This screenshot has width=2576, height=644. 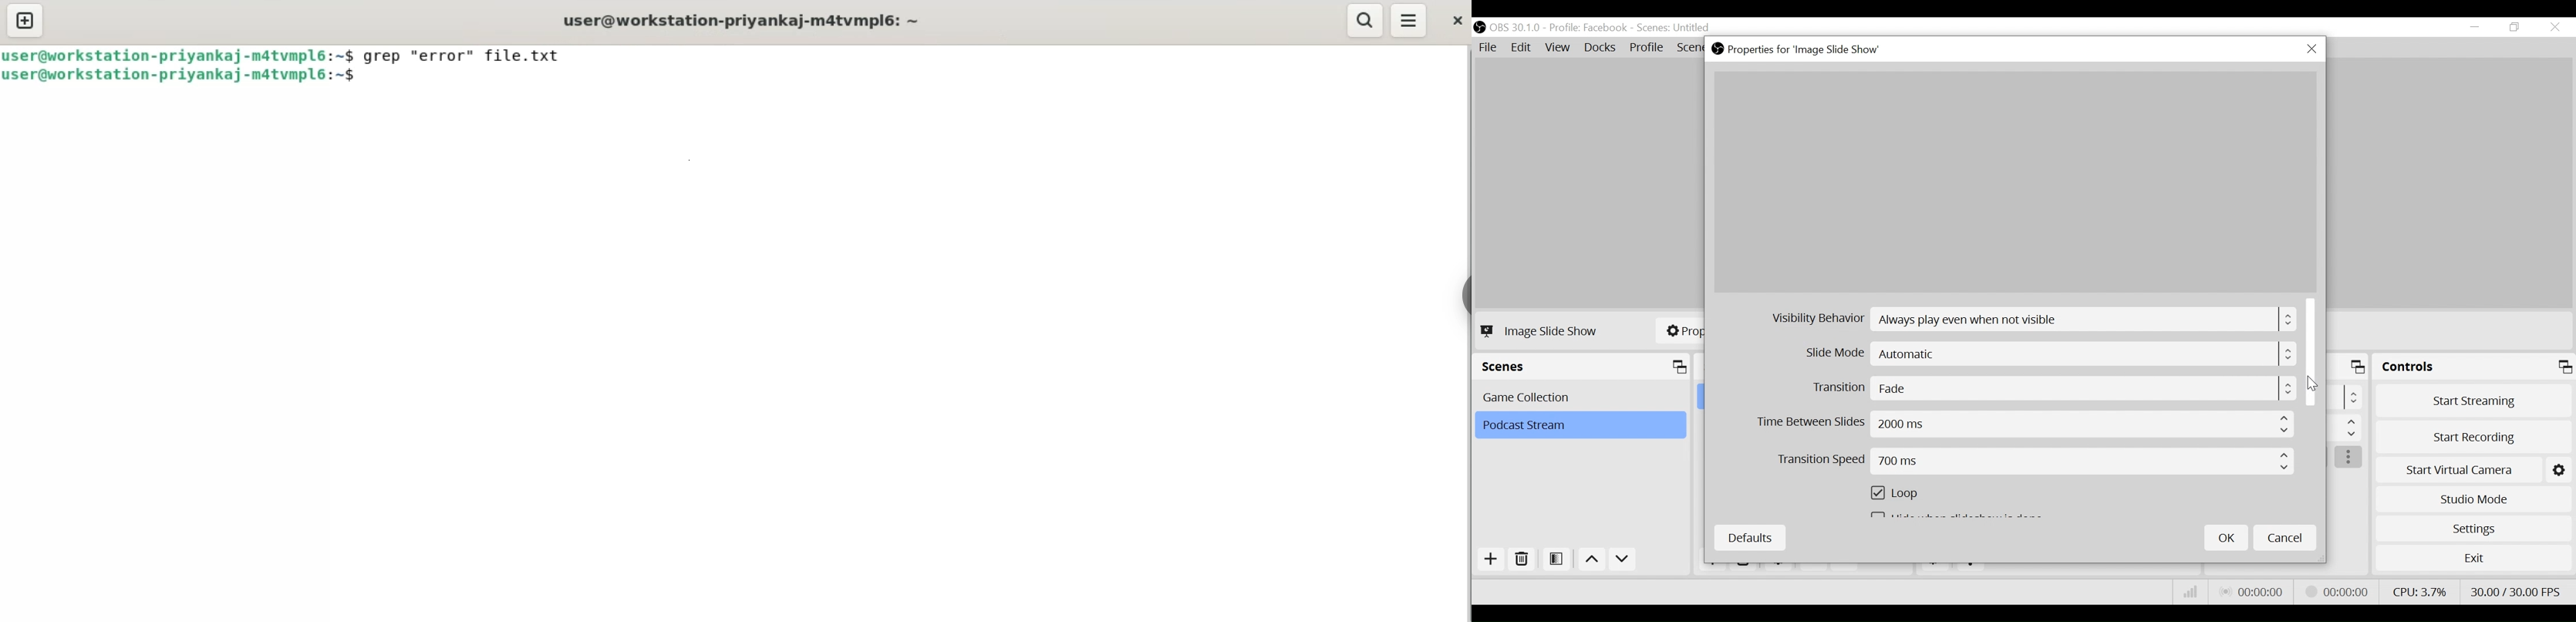 I want to click on Defaults, so click(x=1750, y=538).